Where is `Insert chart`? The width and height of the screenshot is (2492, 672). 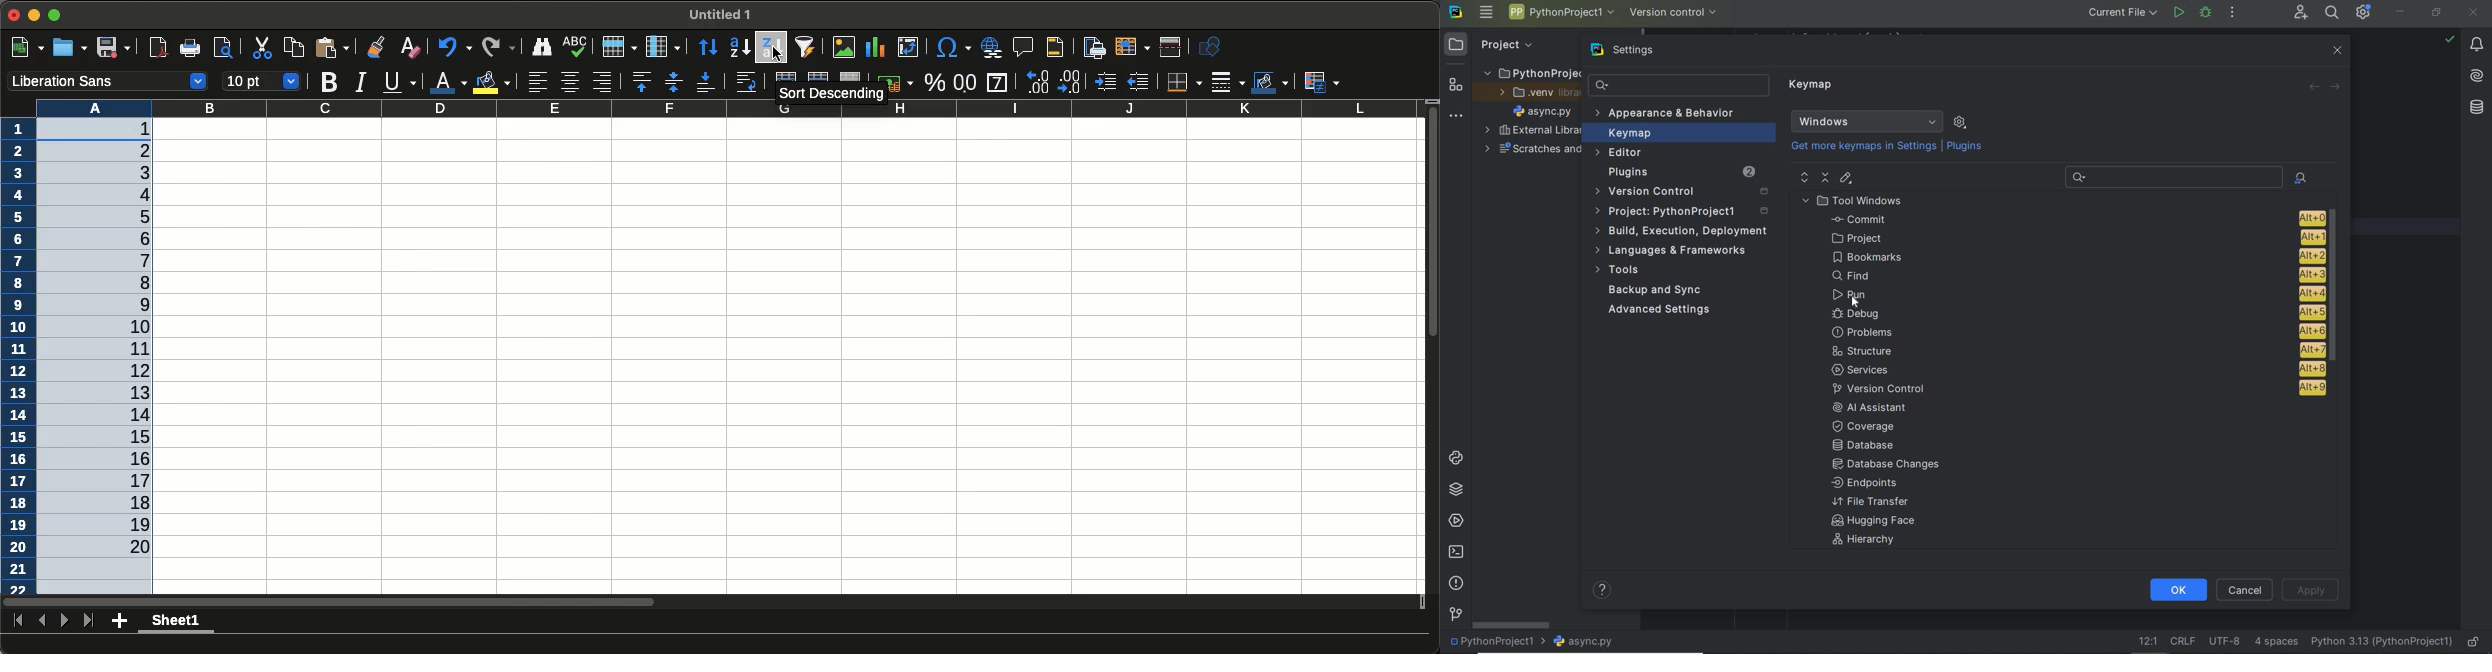
Insert chart is located at coordinates (876, 49).